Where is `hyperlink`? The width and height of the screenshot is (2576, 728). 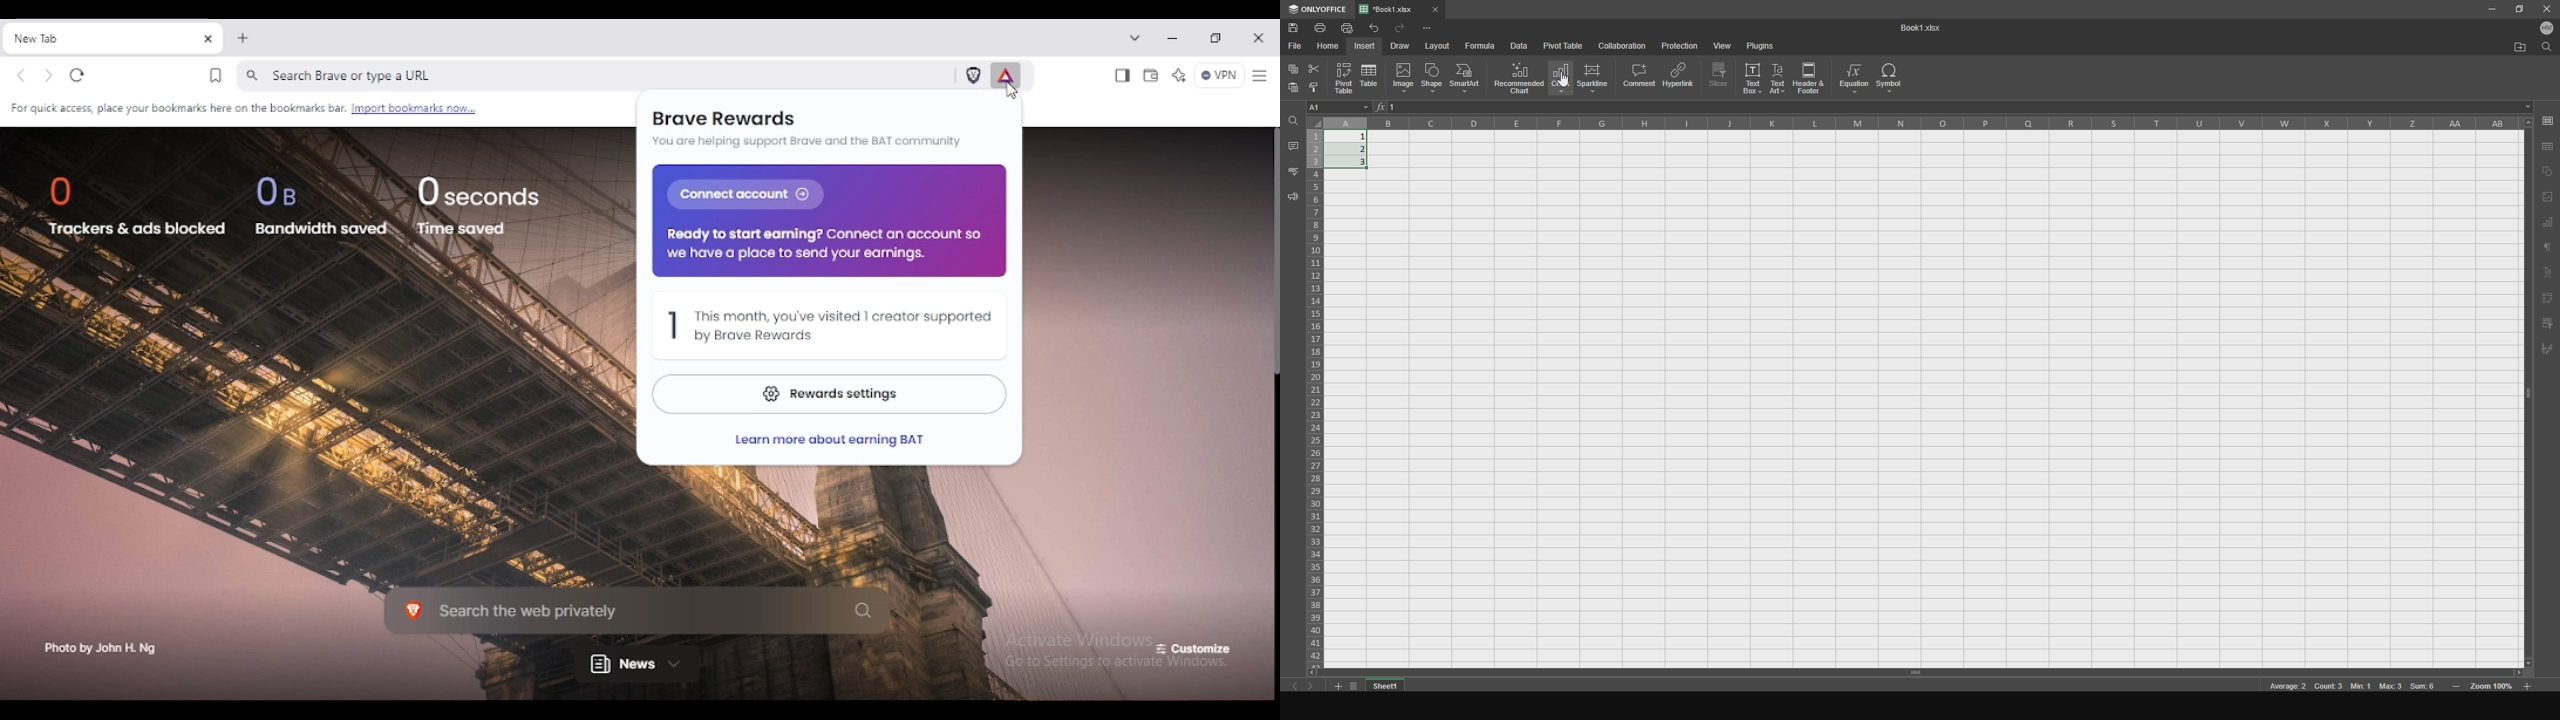
hyperlink is located at coordinates (1679, 77).